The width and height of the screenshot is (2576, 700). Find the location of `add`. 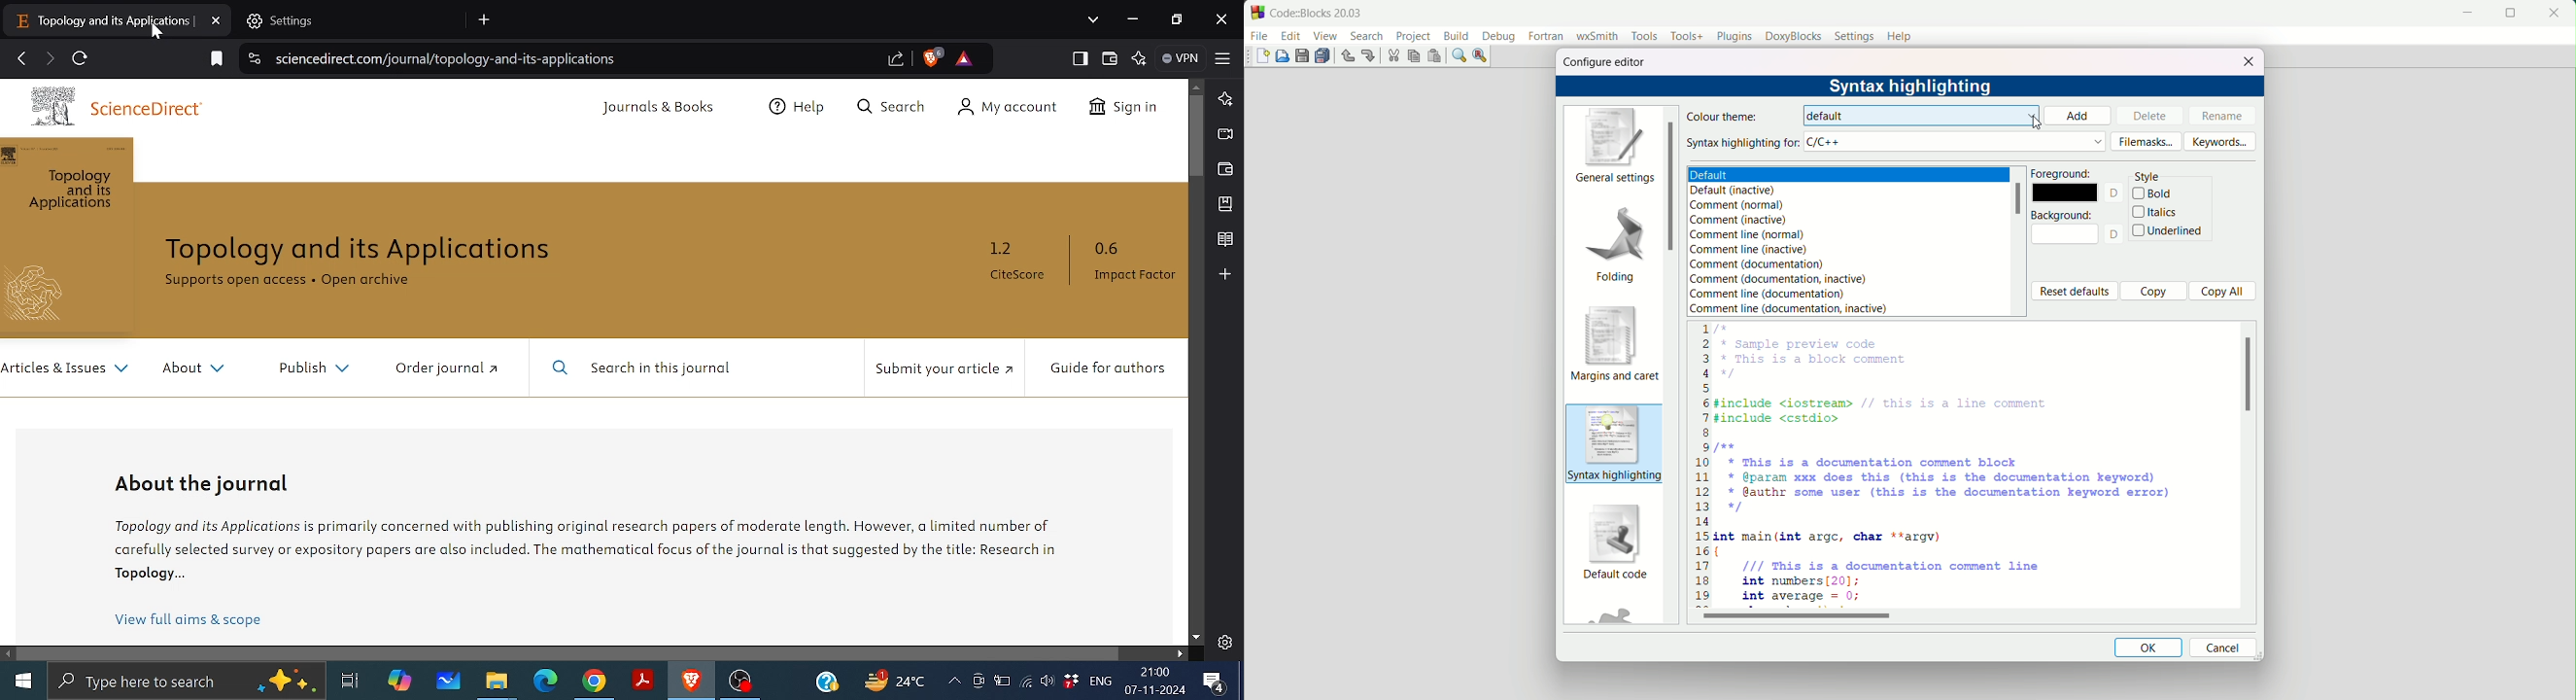

add is located at coordinates (2080, 116).